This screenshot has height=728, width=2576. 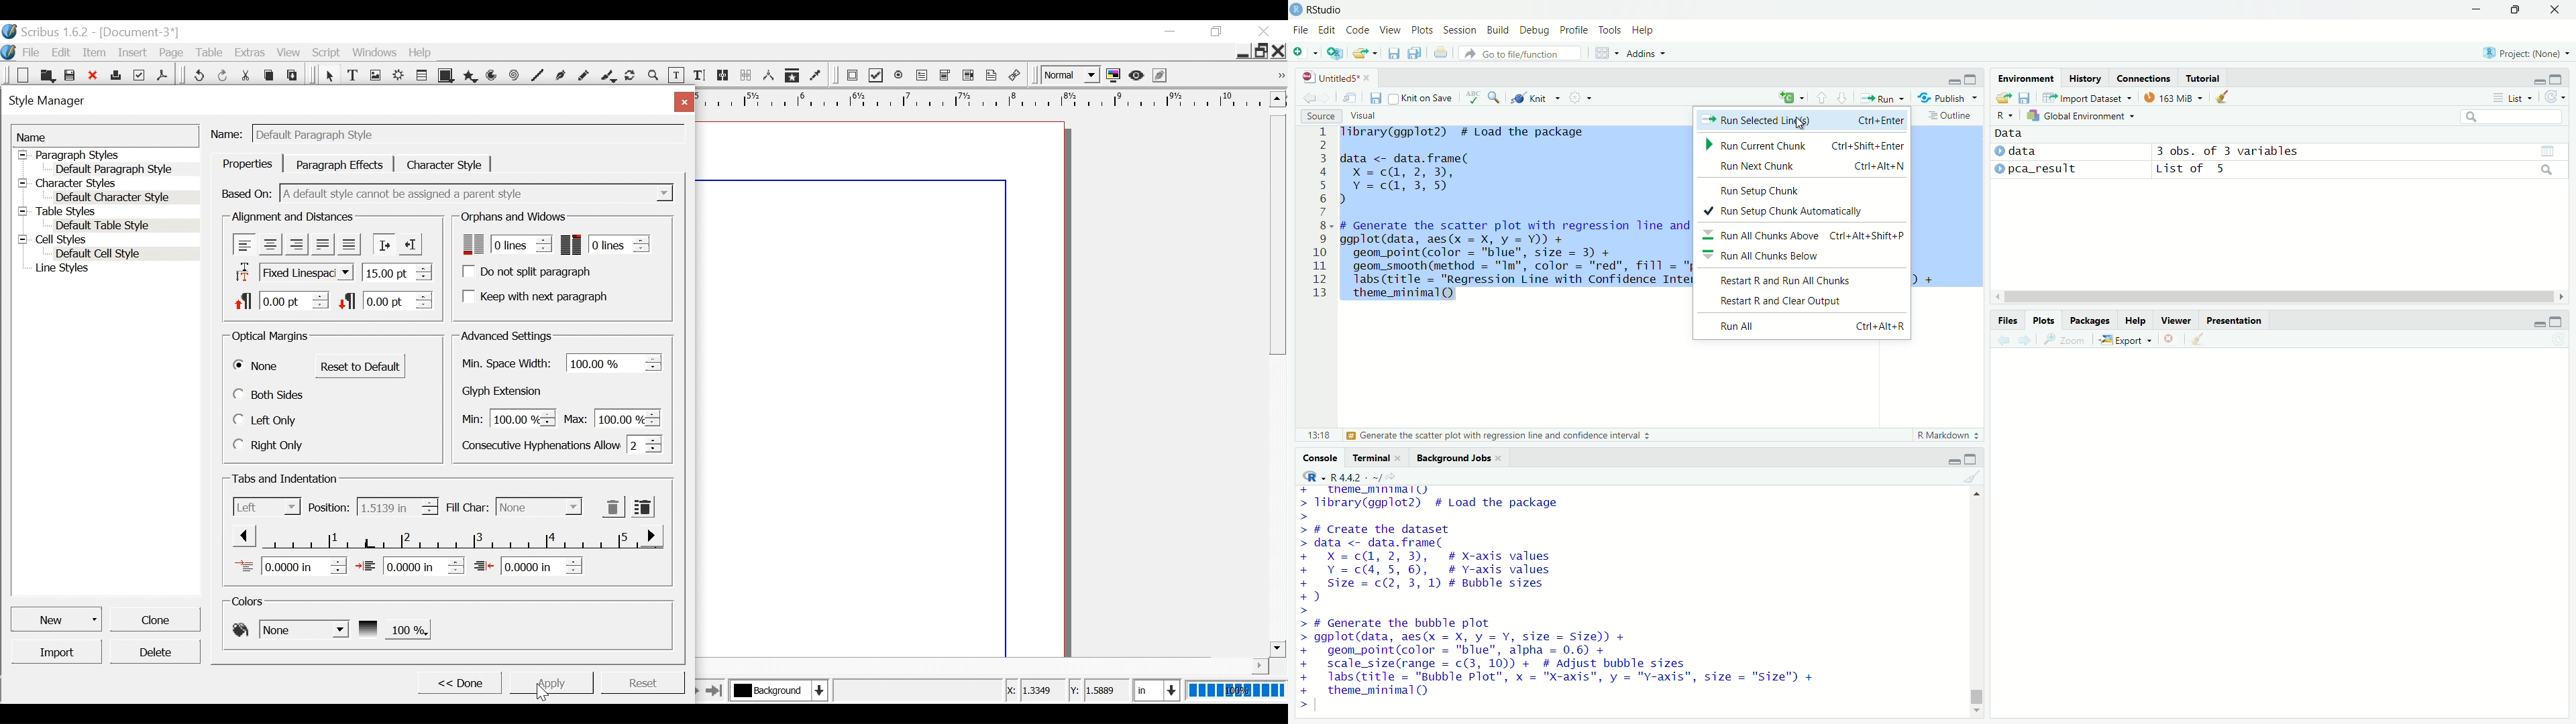 I want to click on close, so click(x=1502, y=459).